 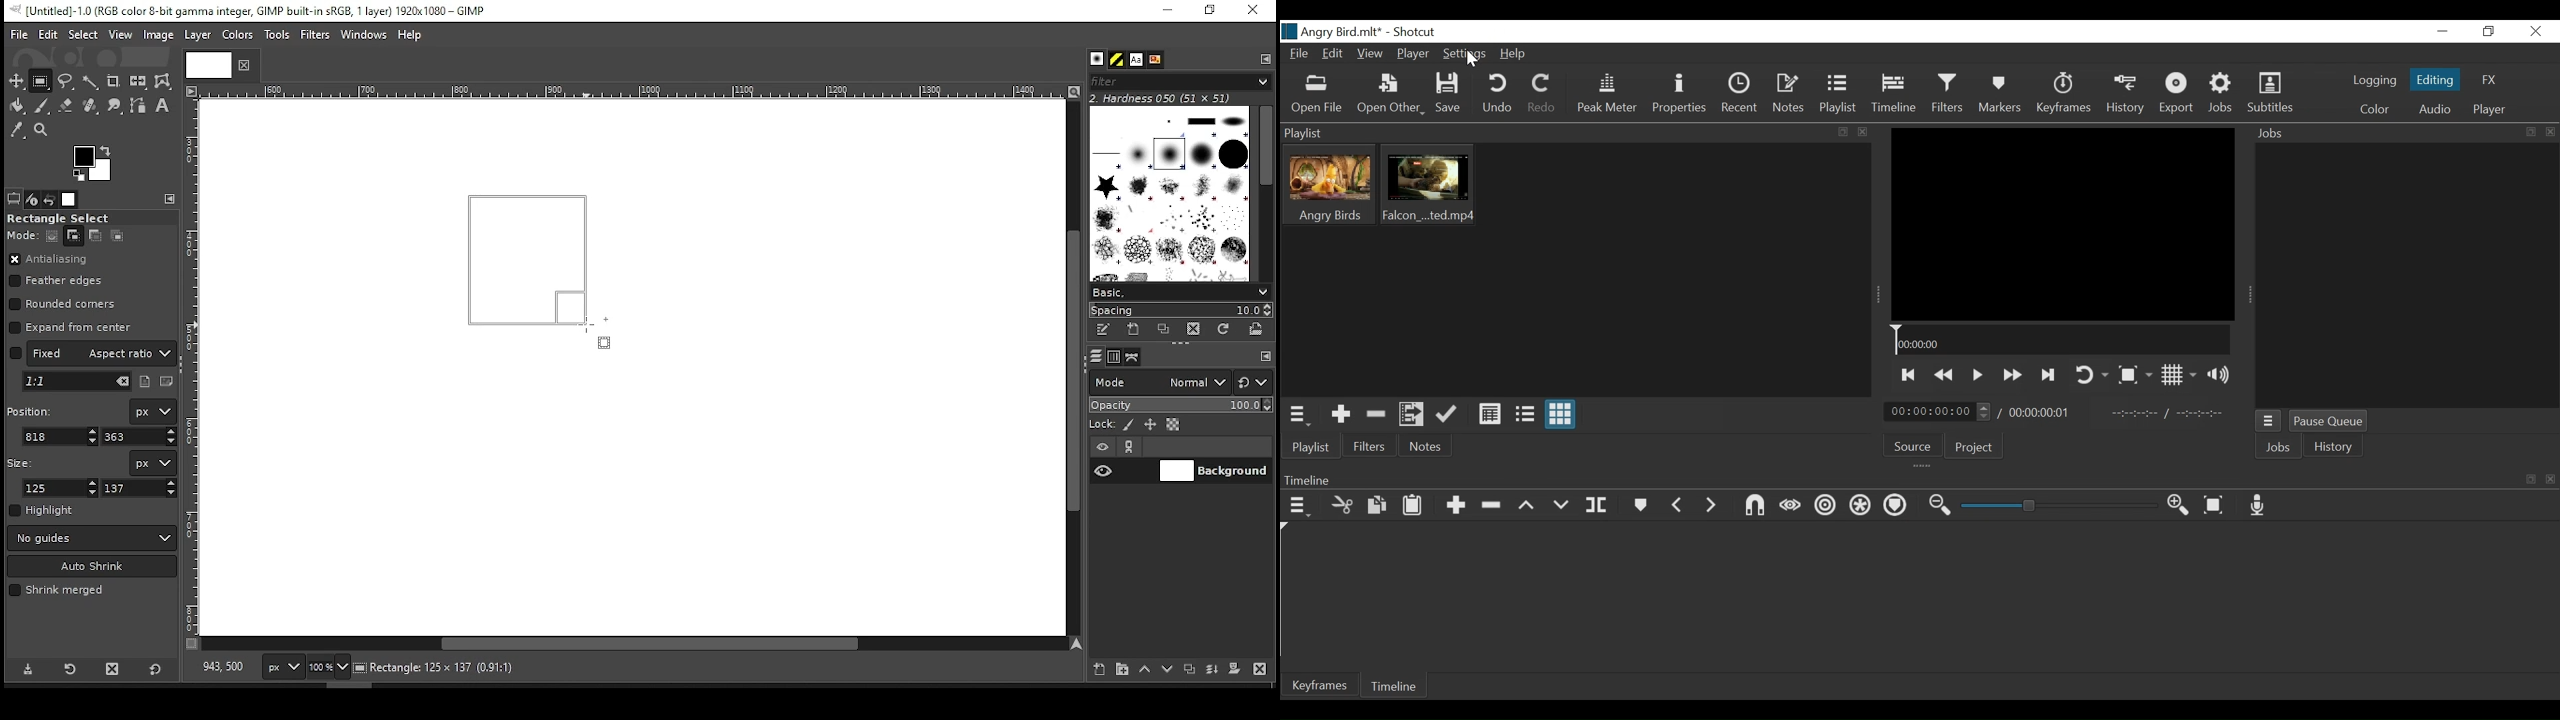 What do you see at coordinates (634, 645) in the screenshot?
I see `scroll bar` at bounding box center [634, 645].